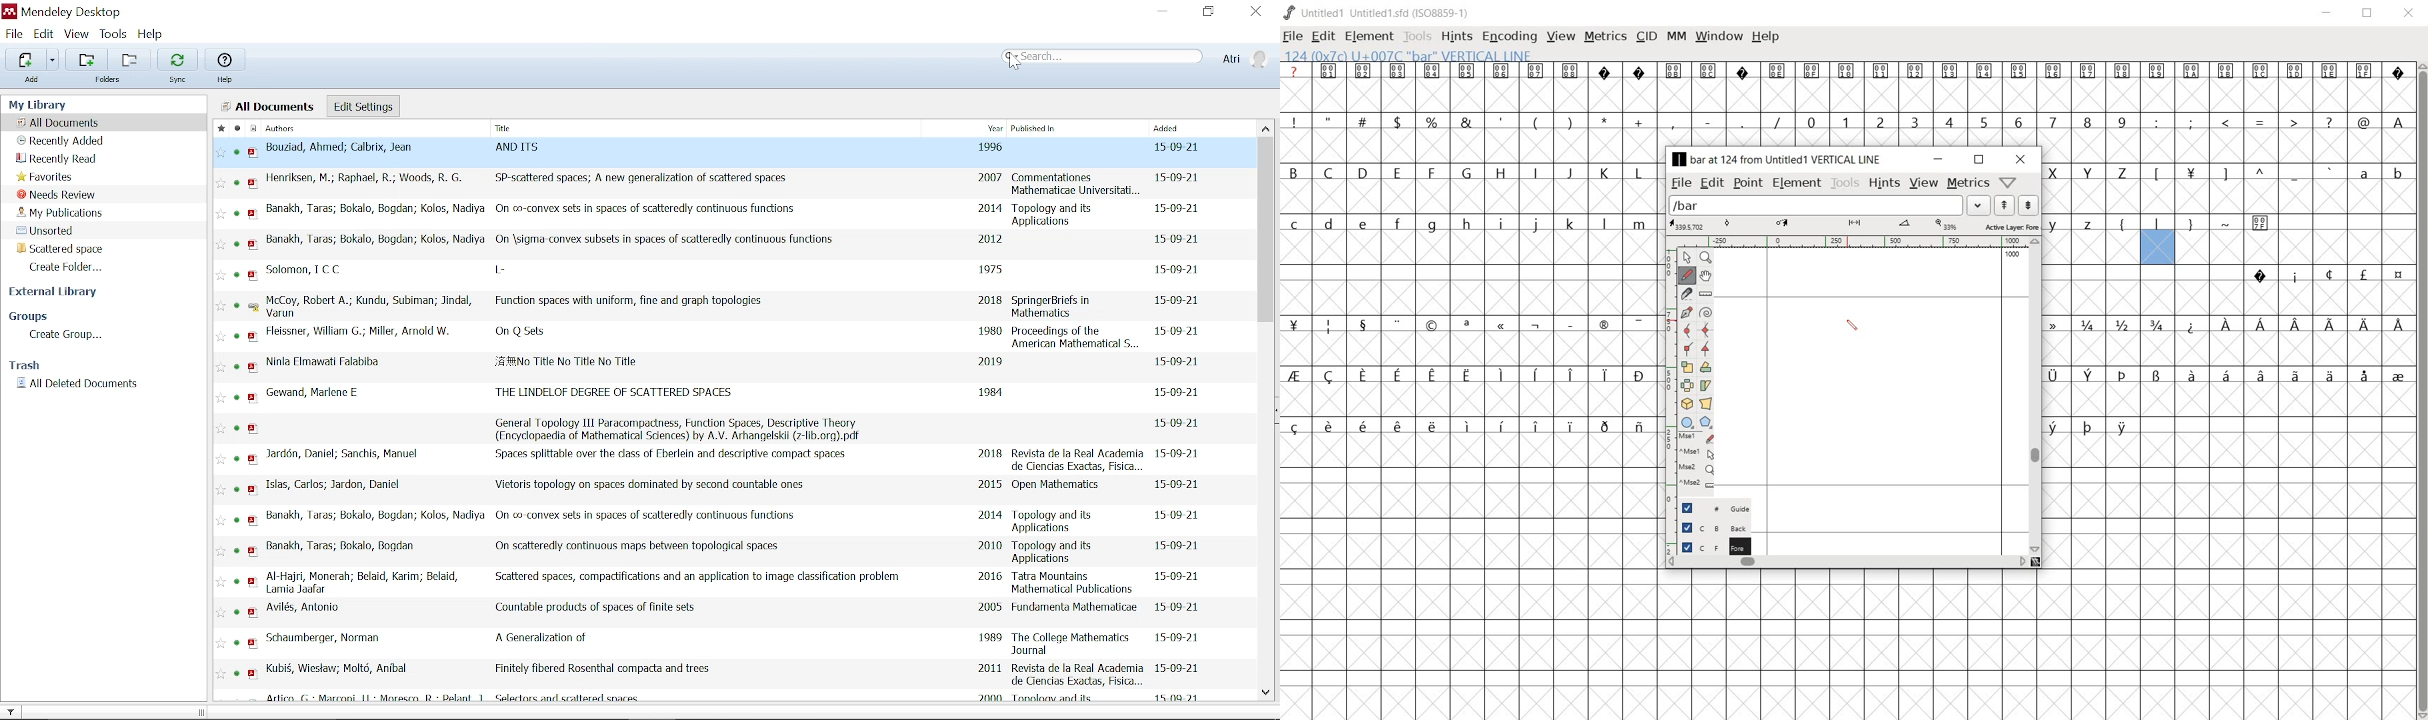  I want to click on Sync, so click(178, 65).